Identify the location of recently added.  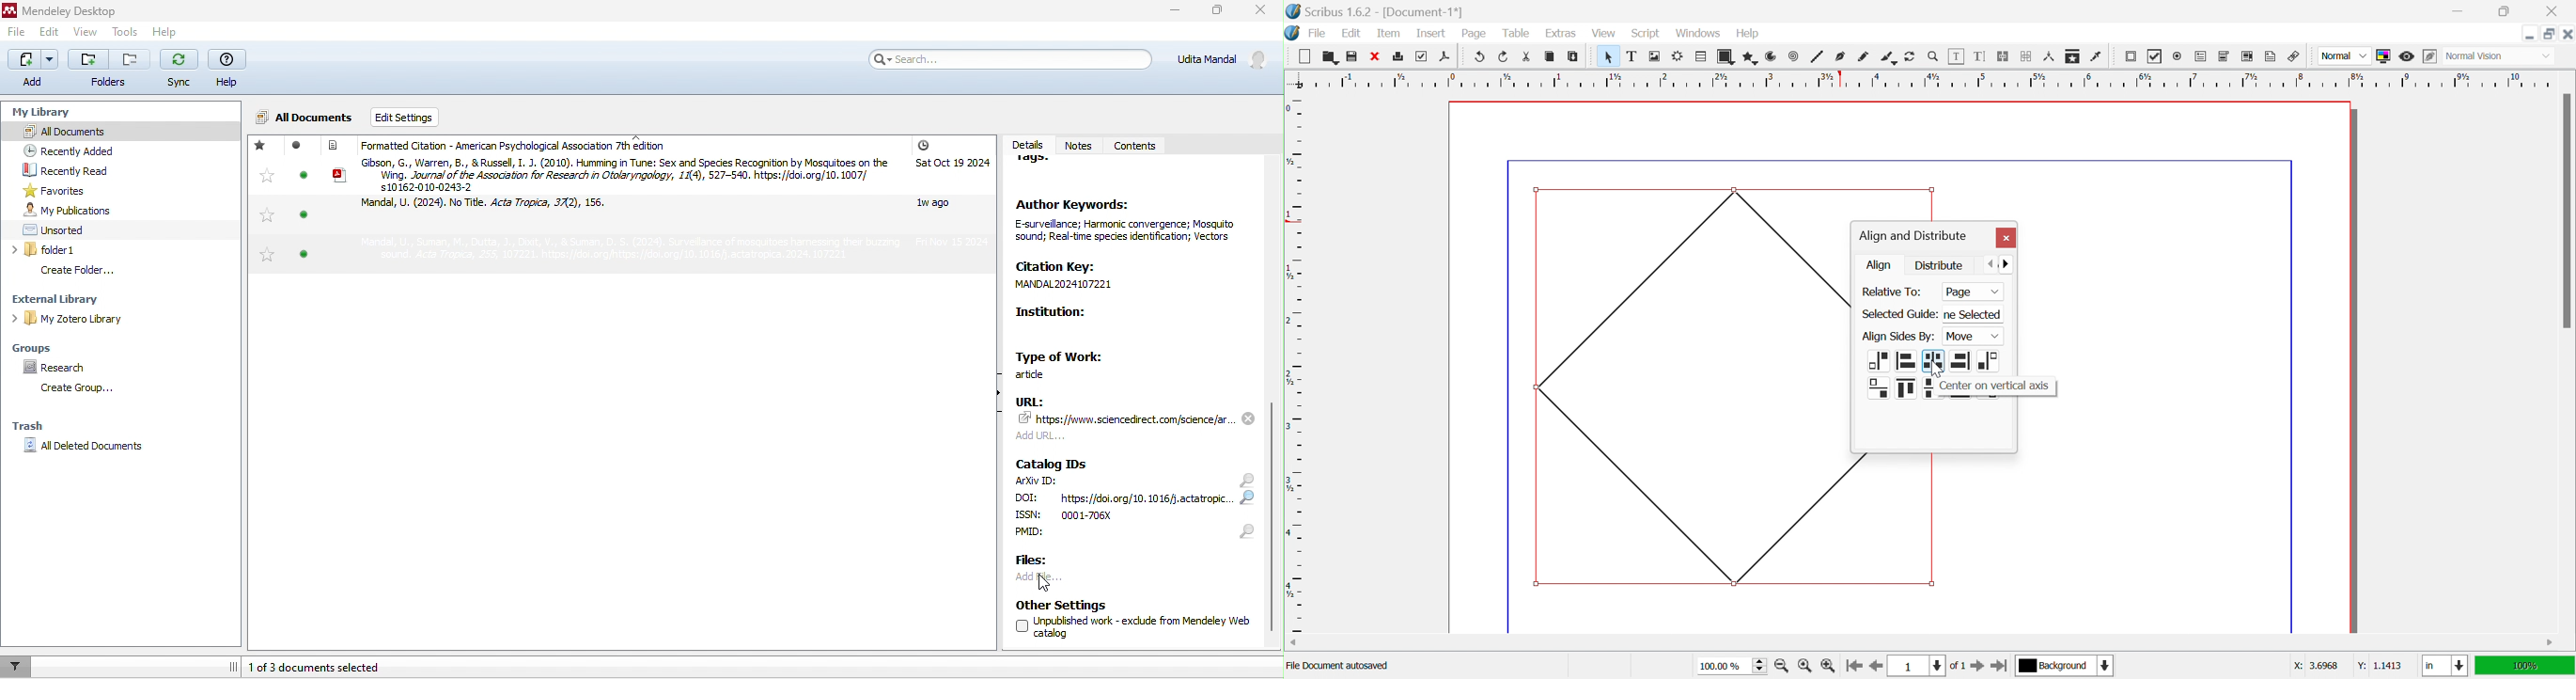
(88, 150).